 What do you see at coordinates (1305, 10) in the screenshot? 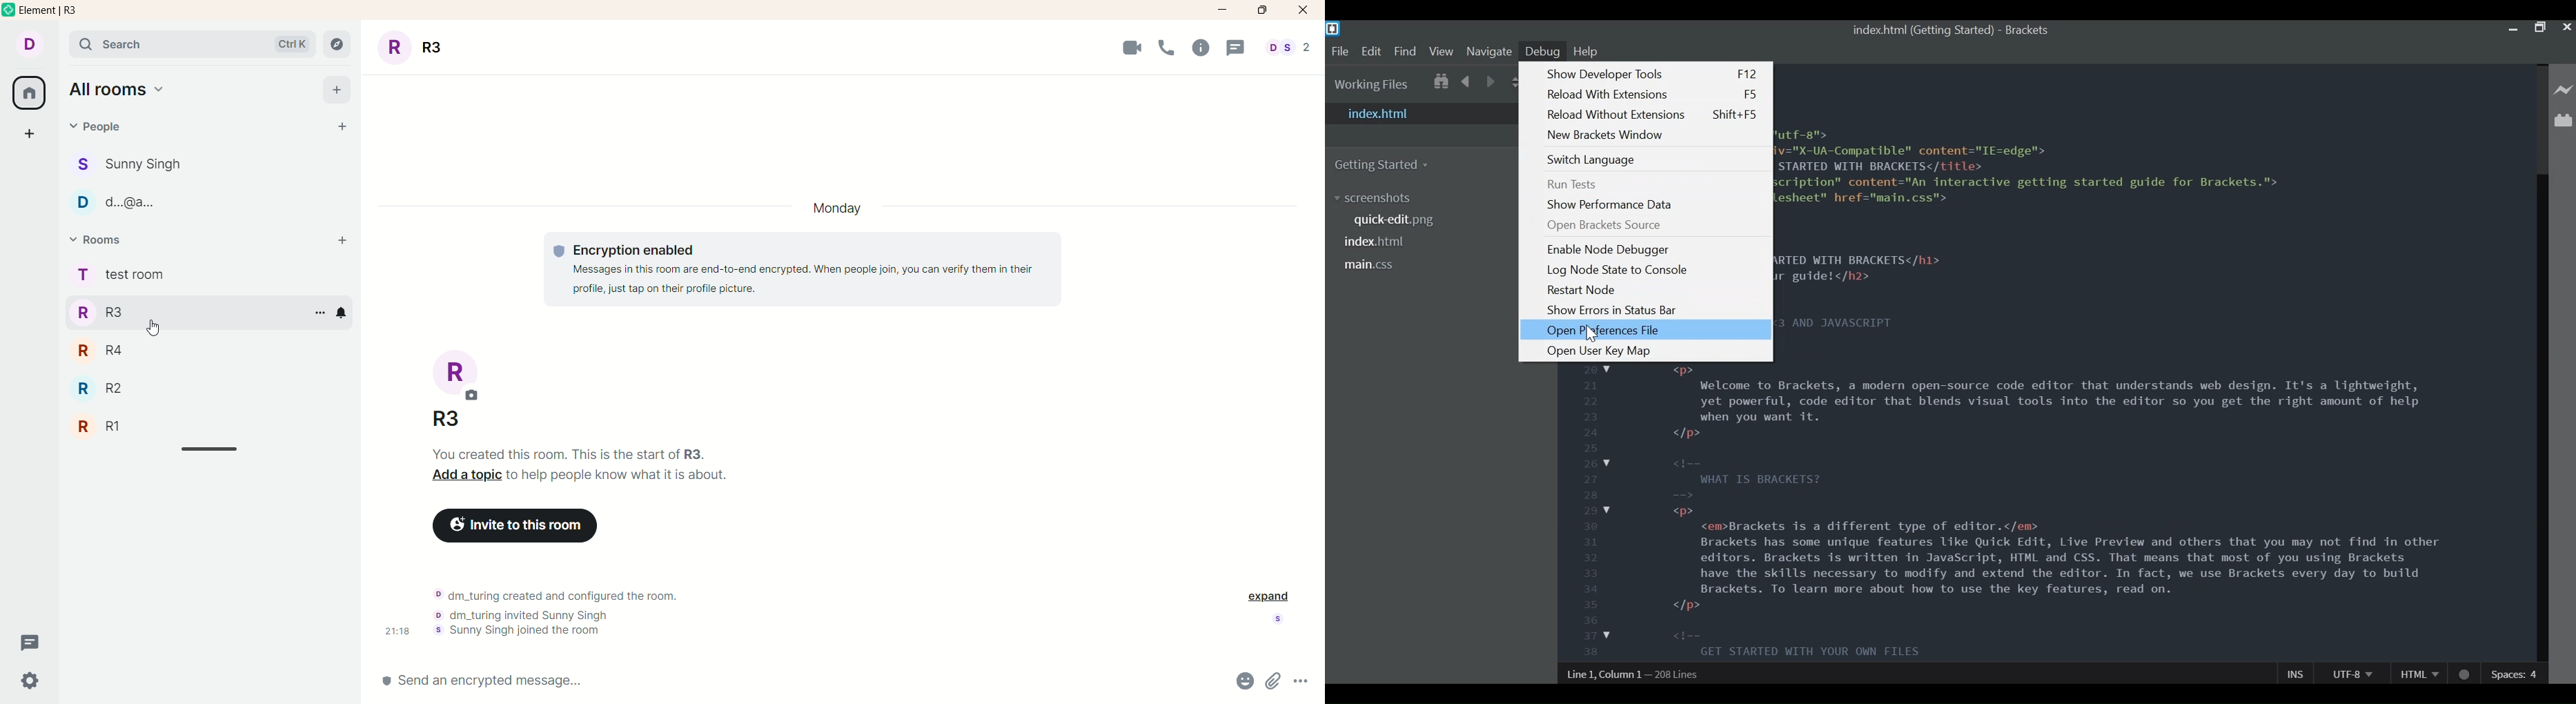
I see `close` at bounding box center [1305, 10].